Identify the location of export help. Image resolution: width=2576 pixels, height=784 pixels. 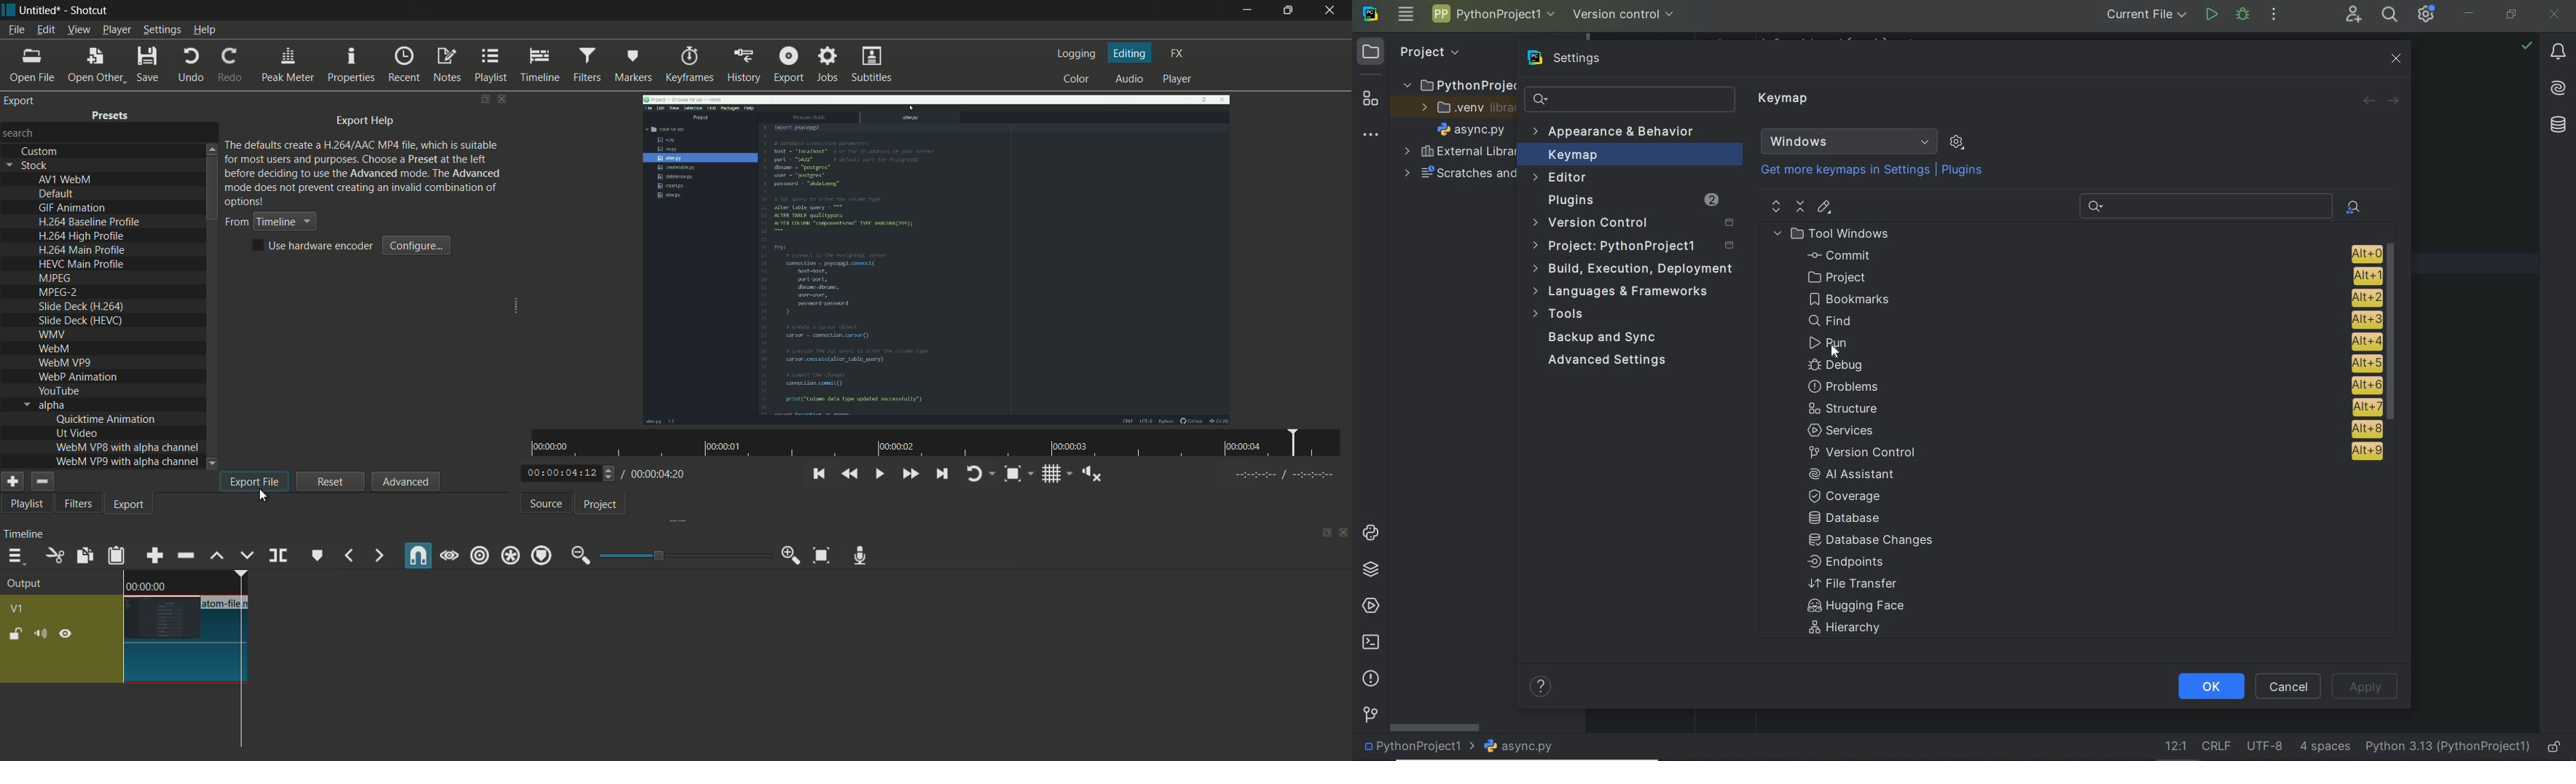
(365, 122).